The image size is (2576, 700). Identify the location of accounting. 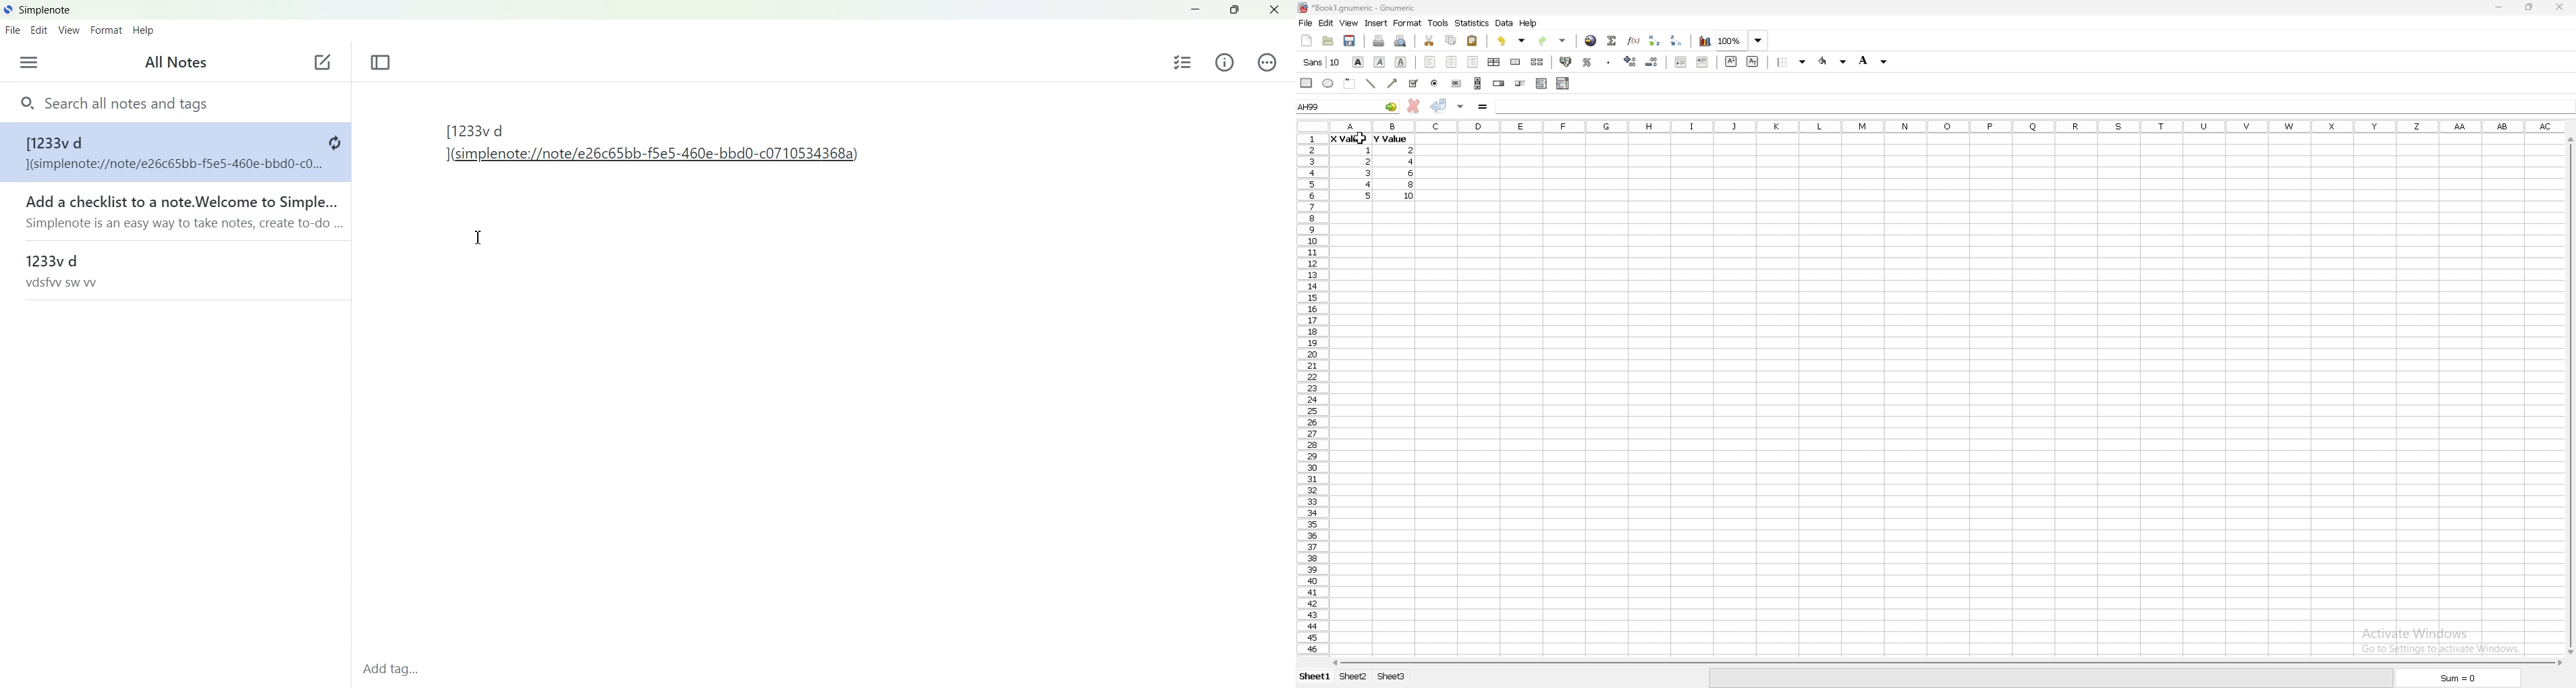
(1567, 61).